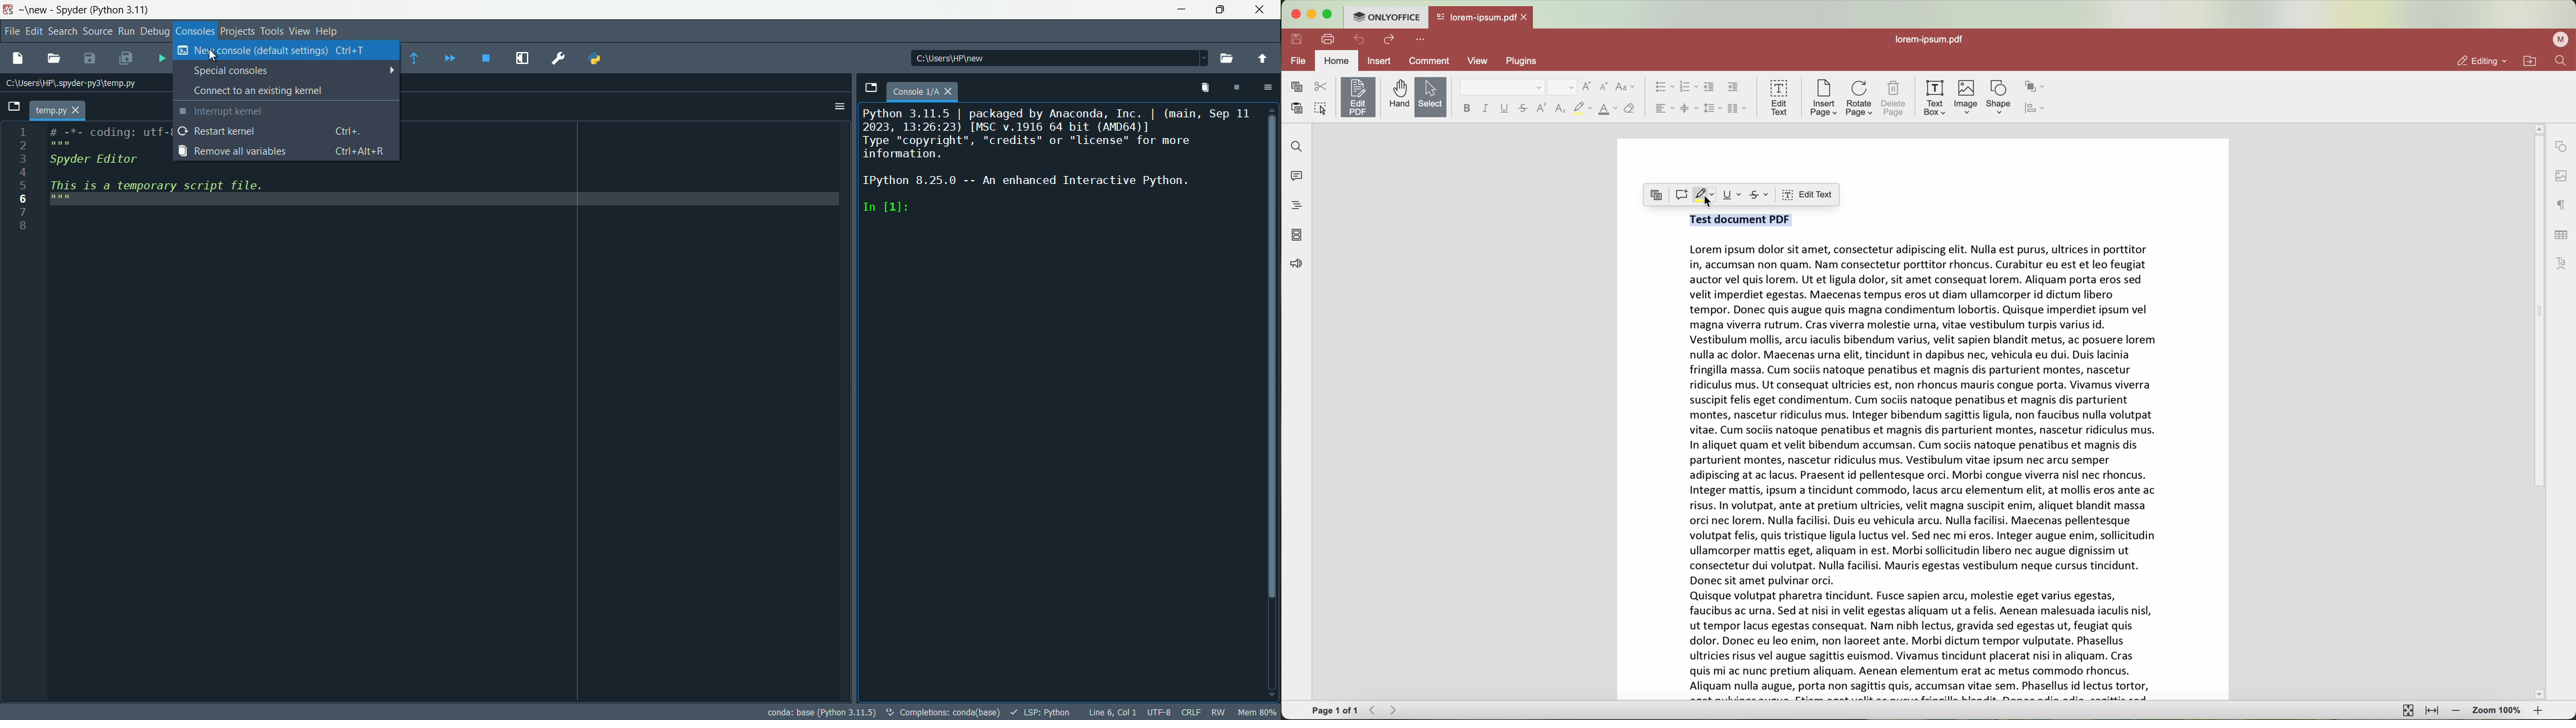 The width and height of the screenshot is (2576, 728). Describe the element at coordinates (2560, 39) in the screenshot. I see `profile` at that location.